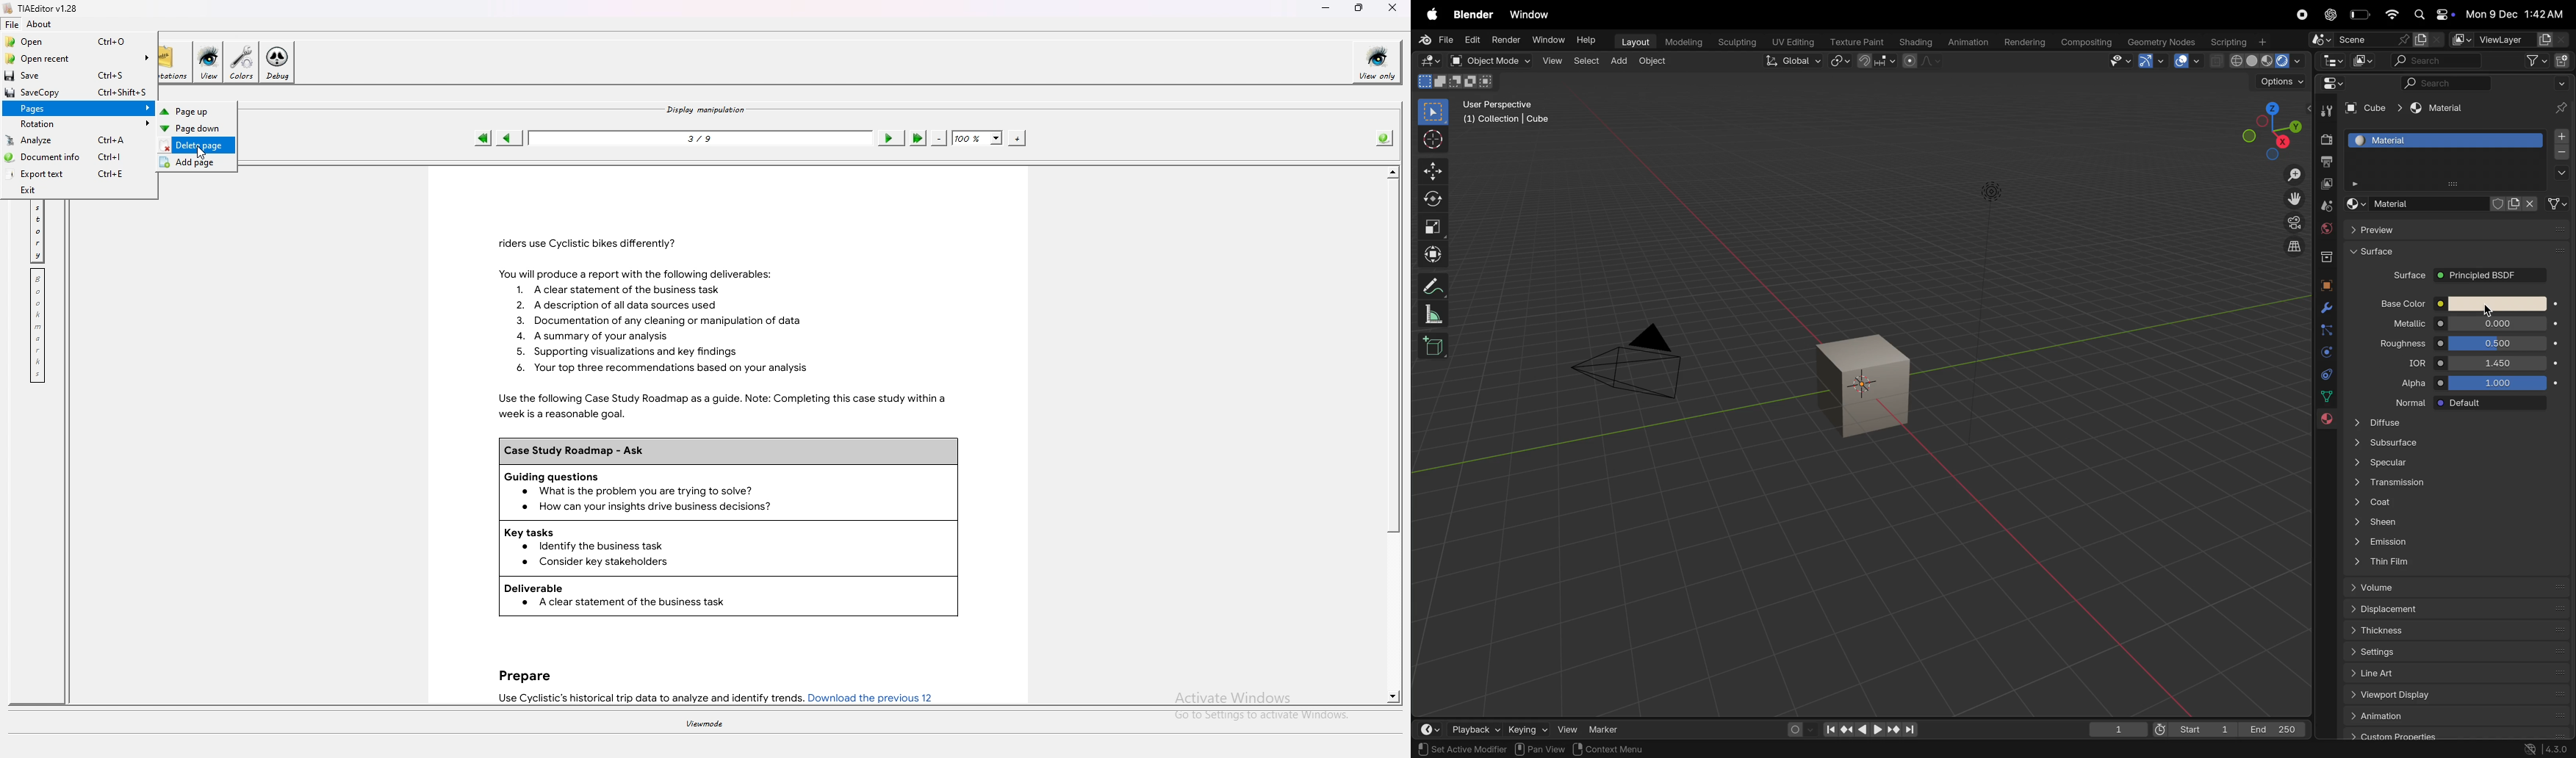  I want to click on fake user, so click(2500, 204).